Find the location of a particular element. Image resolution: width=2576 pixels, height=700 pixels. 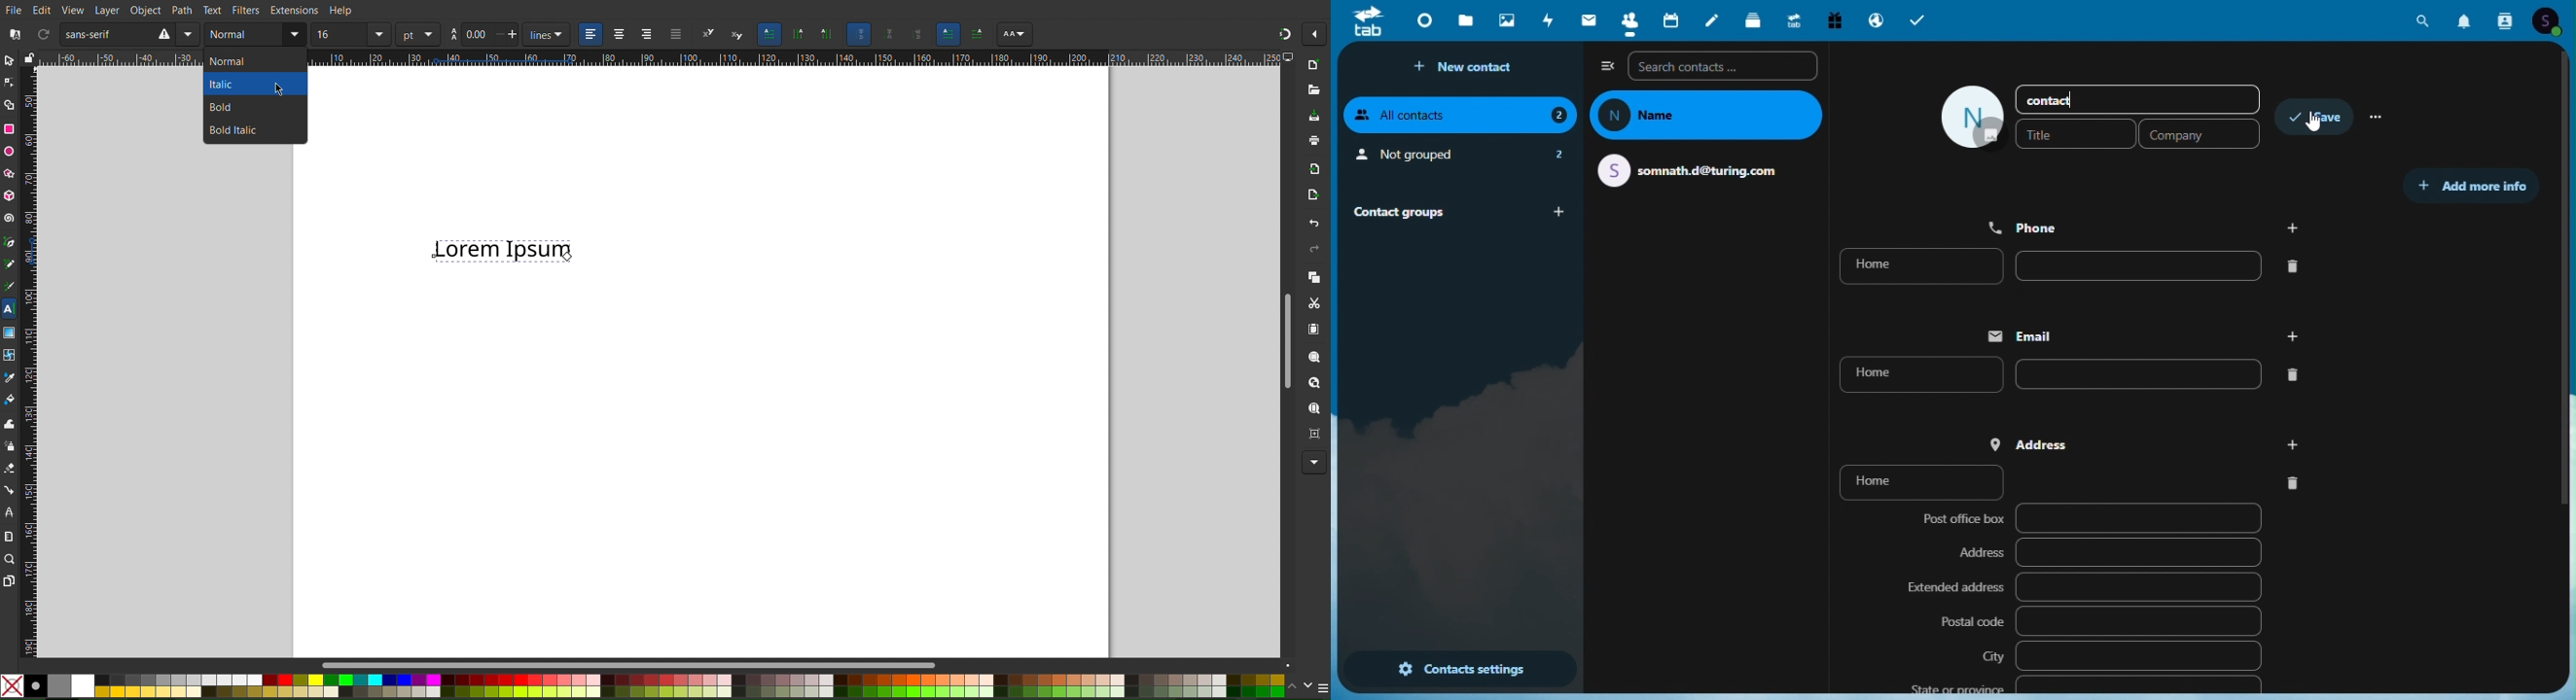

Upgrade is located at coordinates (1794, 18).